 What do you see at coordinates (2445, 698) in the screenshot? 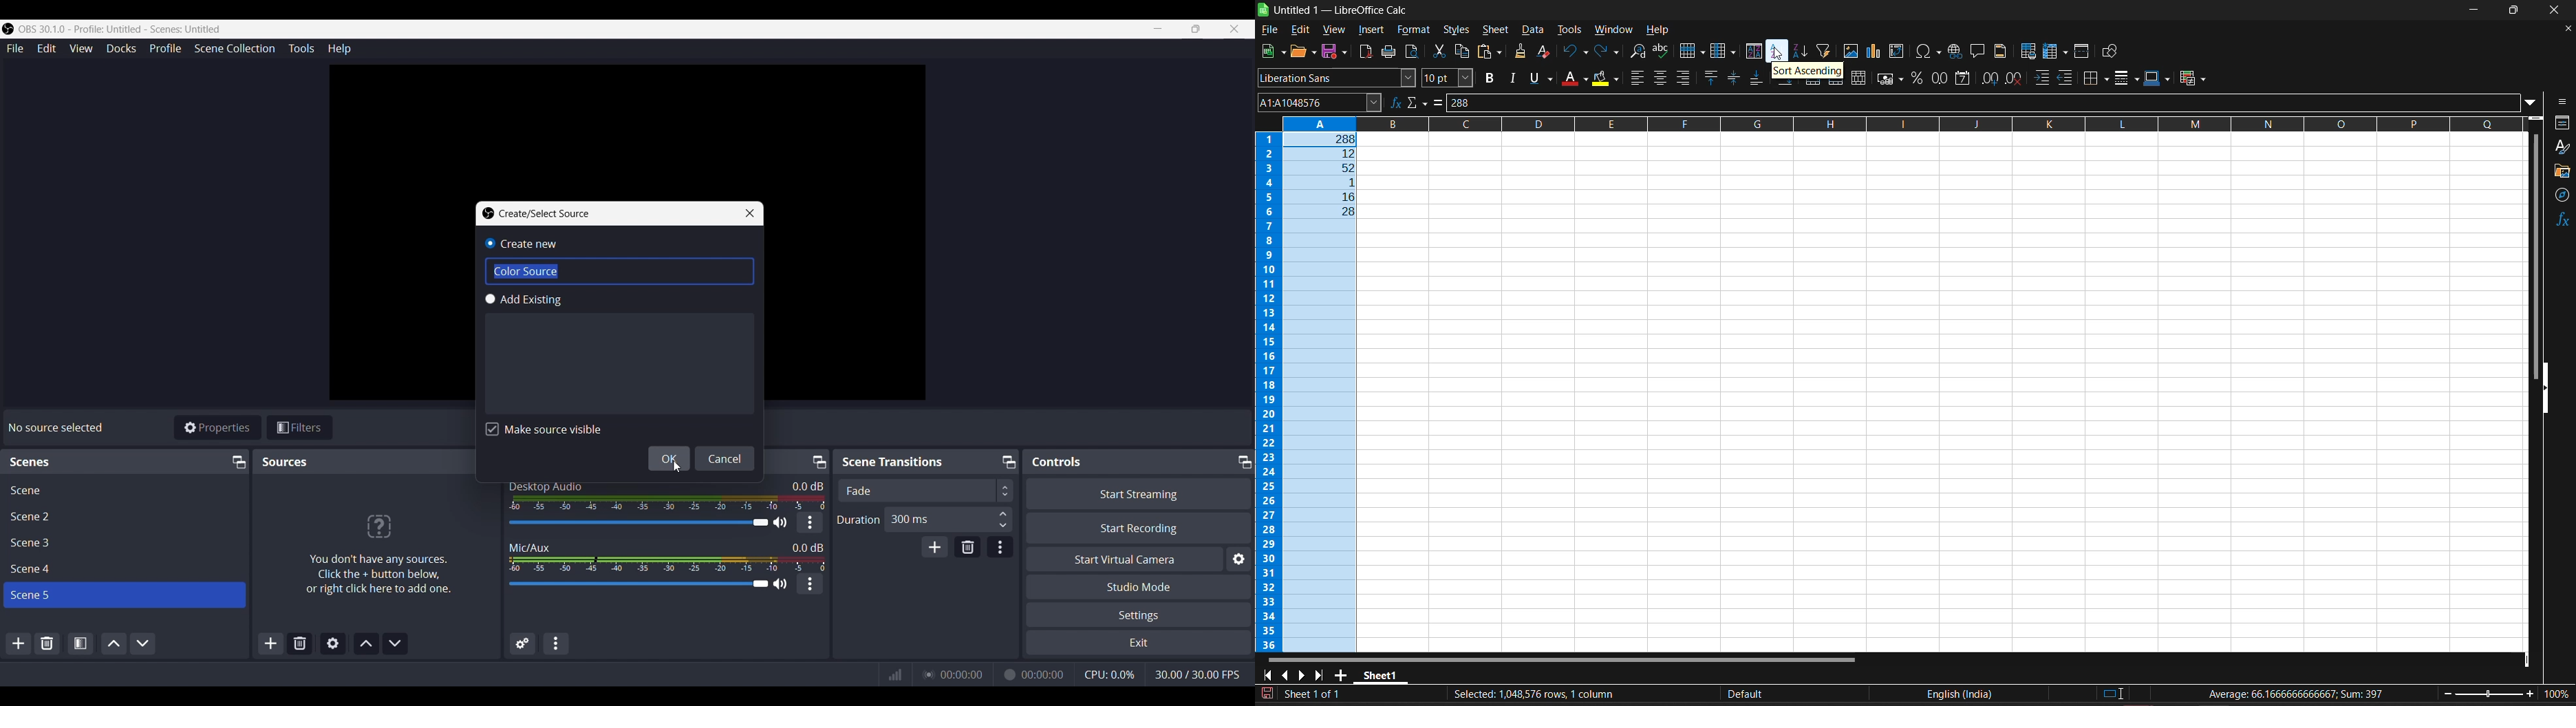
I see `zoom out` at bounding box center [2445, 698].